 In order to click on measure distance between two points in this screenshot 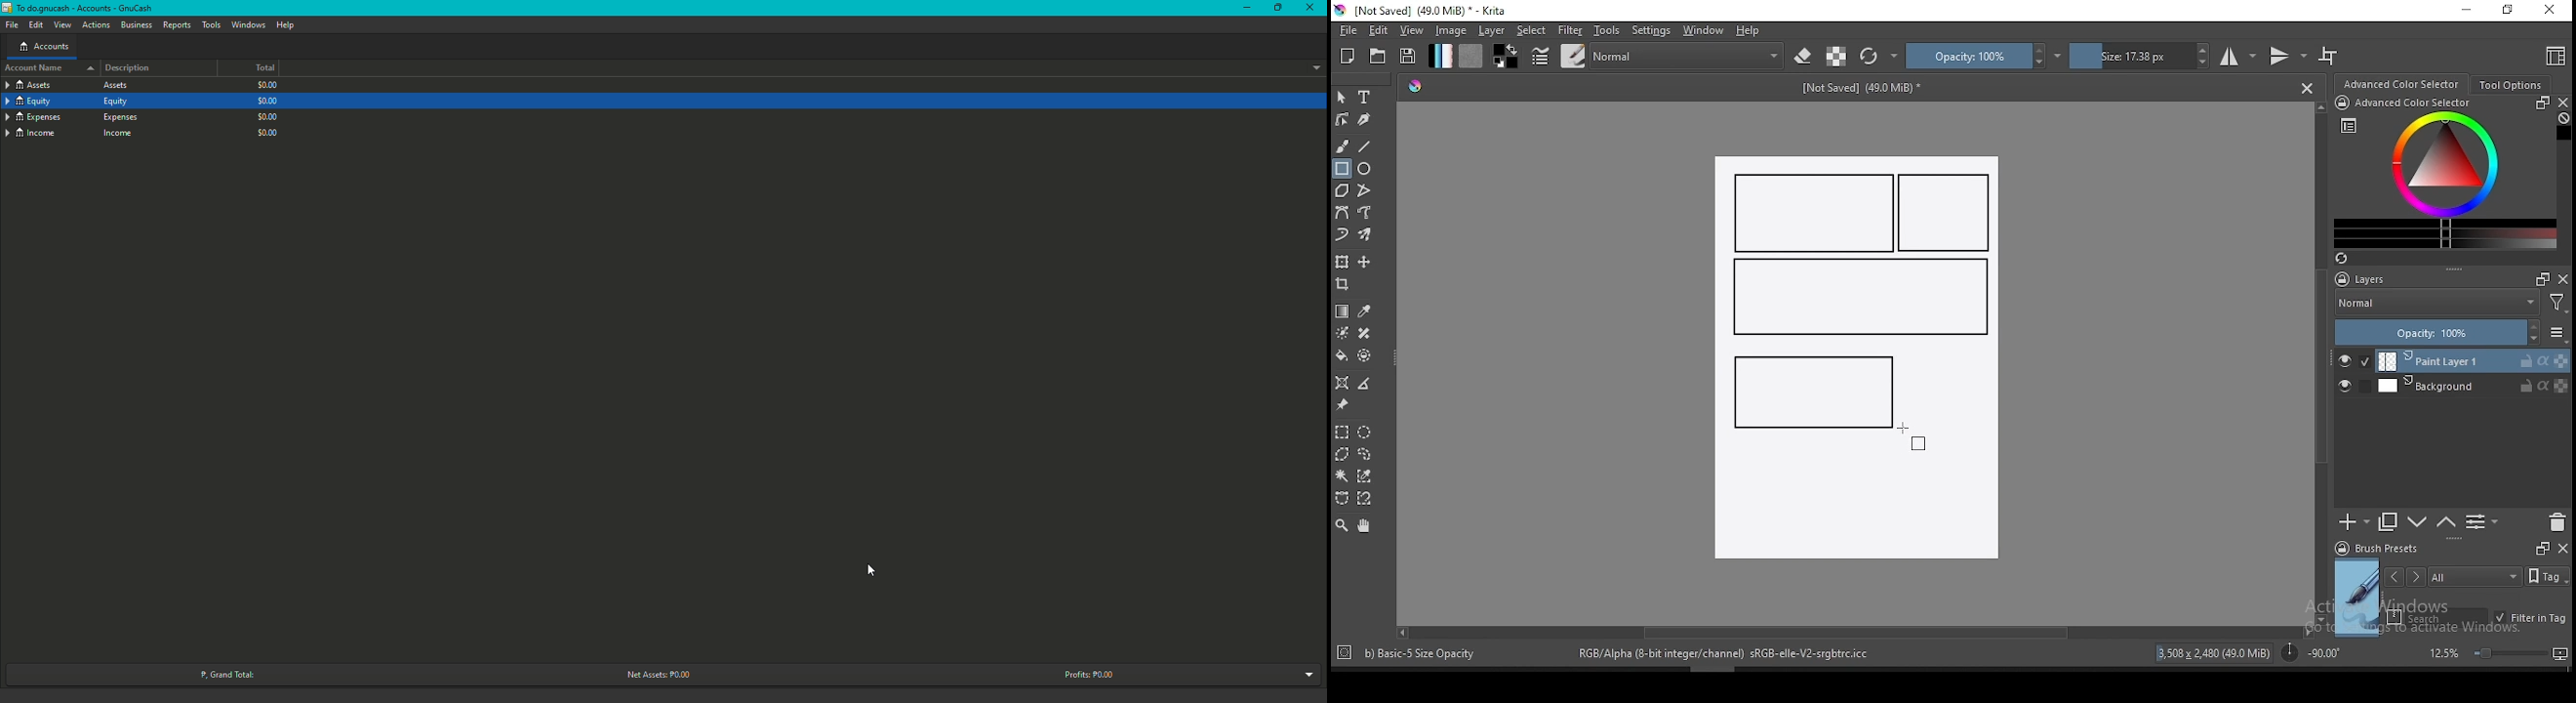, I will do `click(1365, 385)`.